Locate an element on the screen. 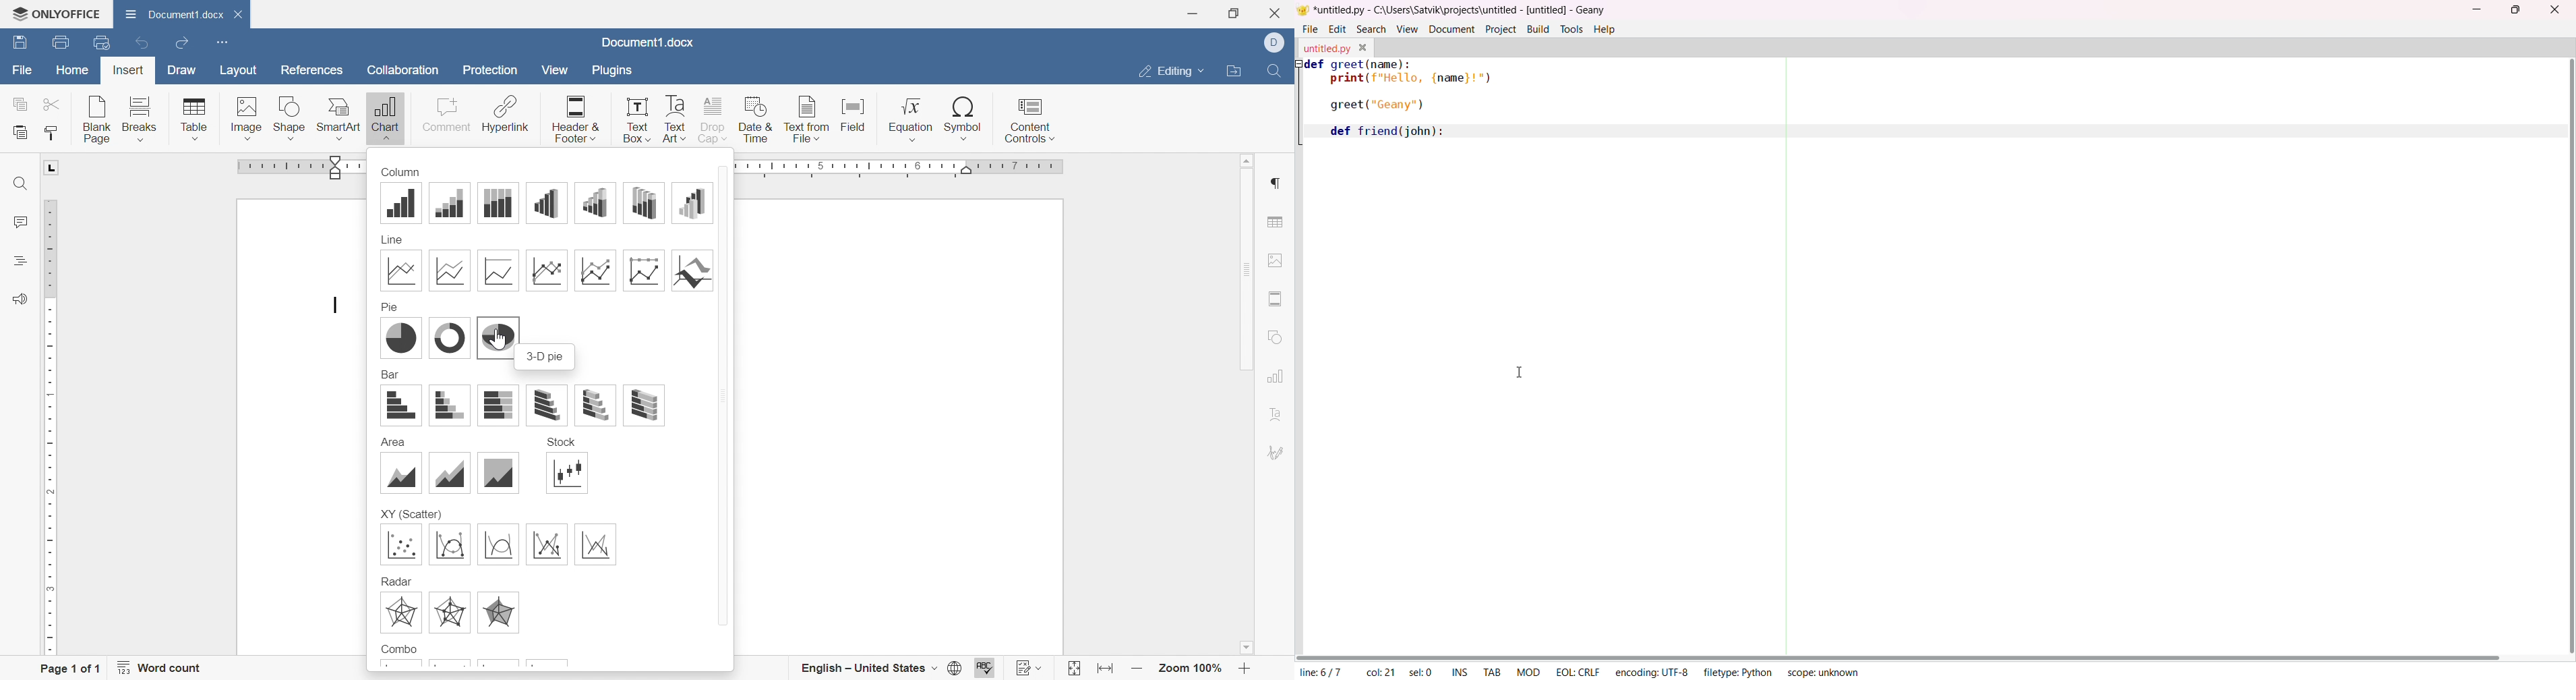 This screenshot has height=700, width=2576. Close is located at coordinates (1276, 13).